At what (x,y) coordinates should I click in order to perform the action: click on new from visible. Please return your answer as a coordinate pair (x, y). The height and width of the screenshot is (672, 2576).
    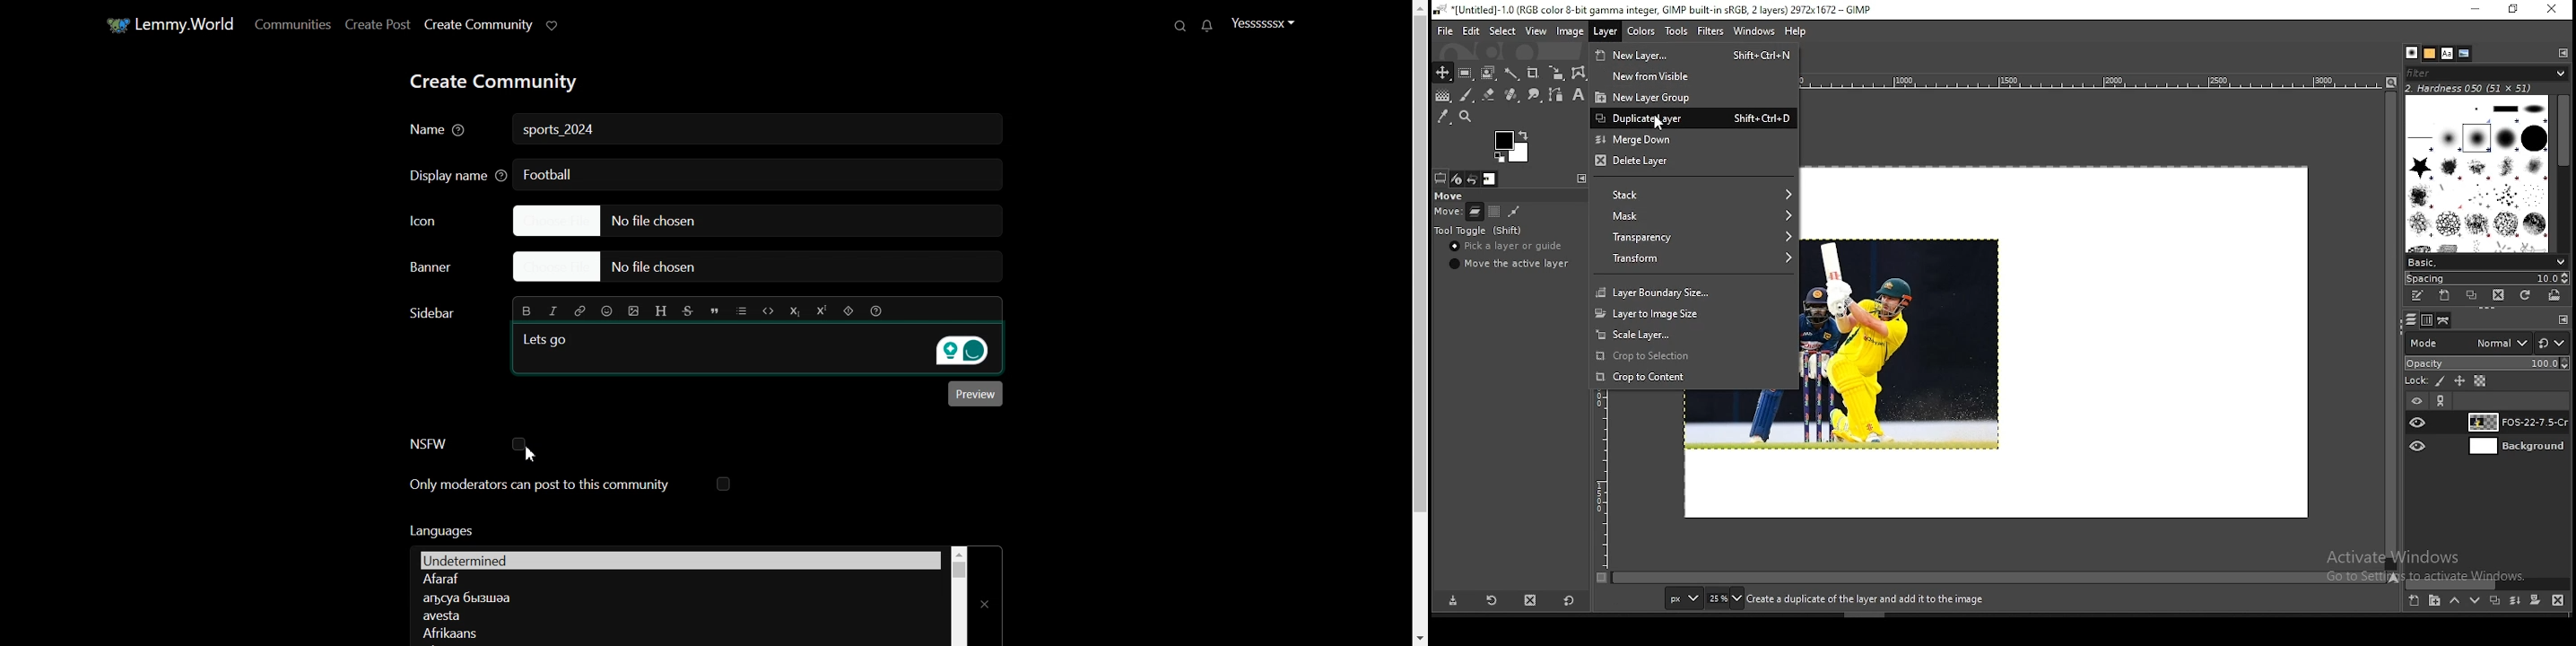
    Looking at the image, I should click on (1696, 75).